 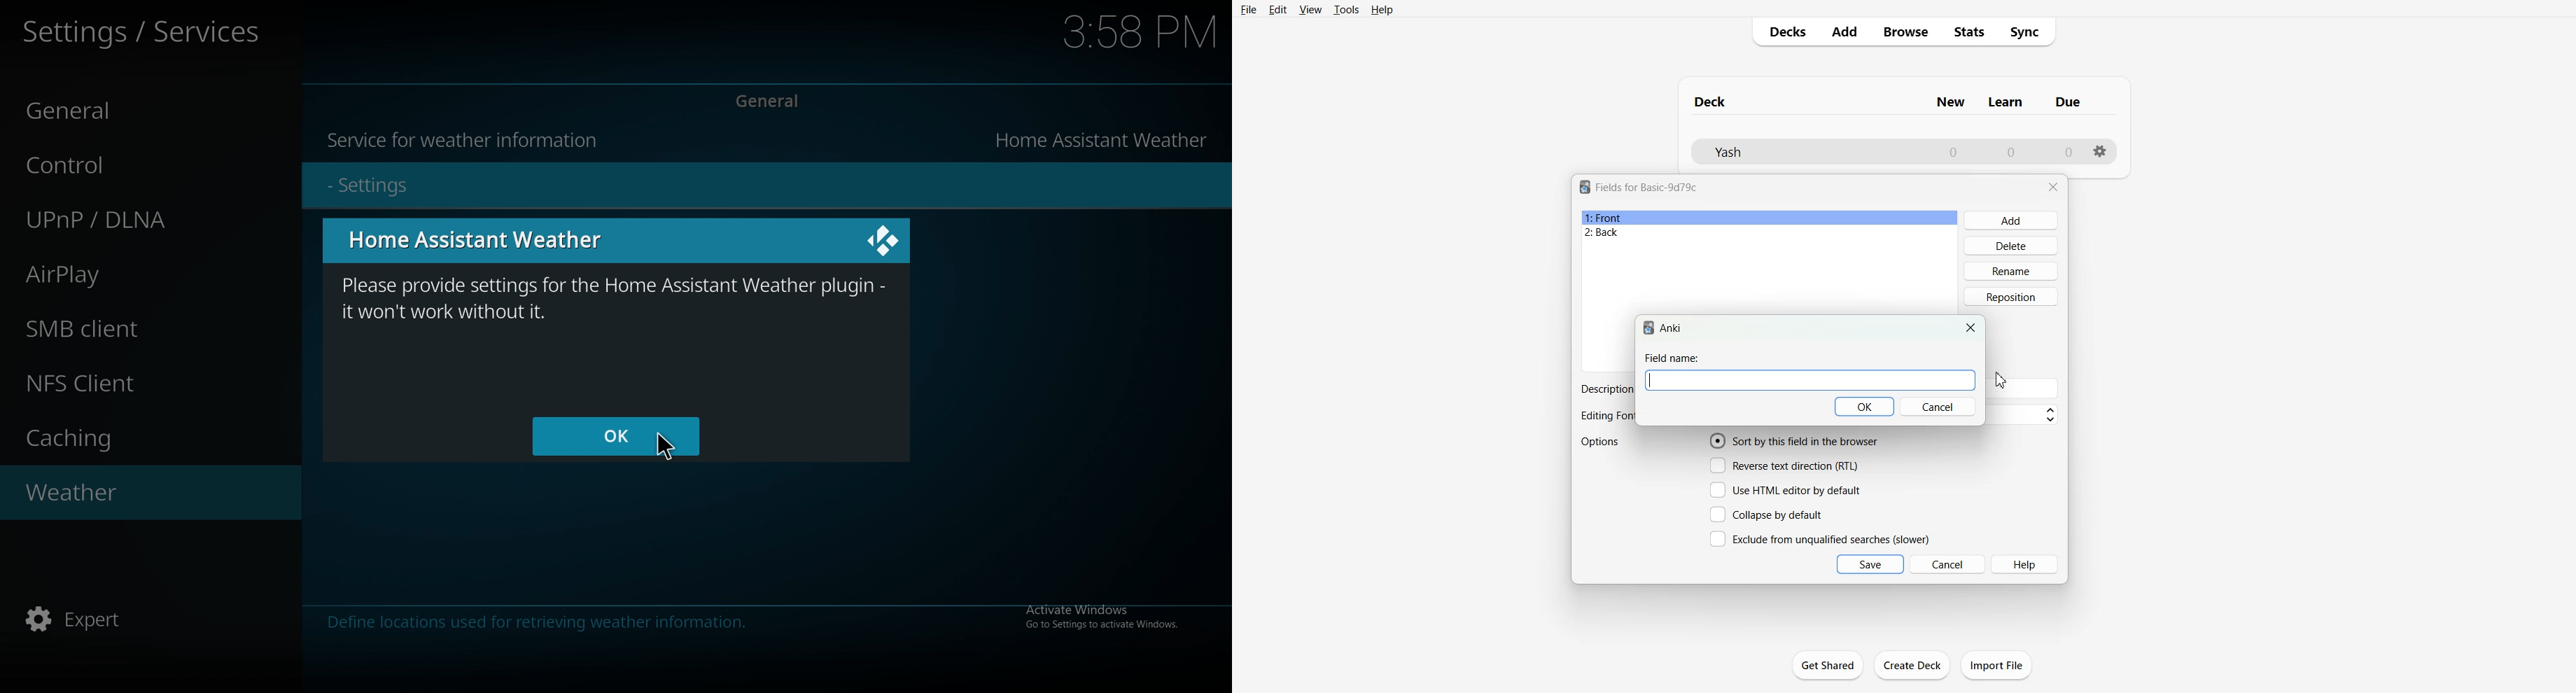 What do you see at coordinates (145, 30) in the screenshot?
I see `Settings/Services` at bounding box center [145, 30].